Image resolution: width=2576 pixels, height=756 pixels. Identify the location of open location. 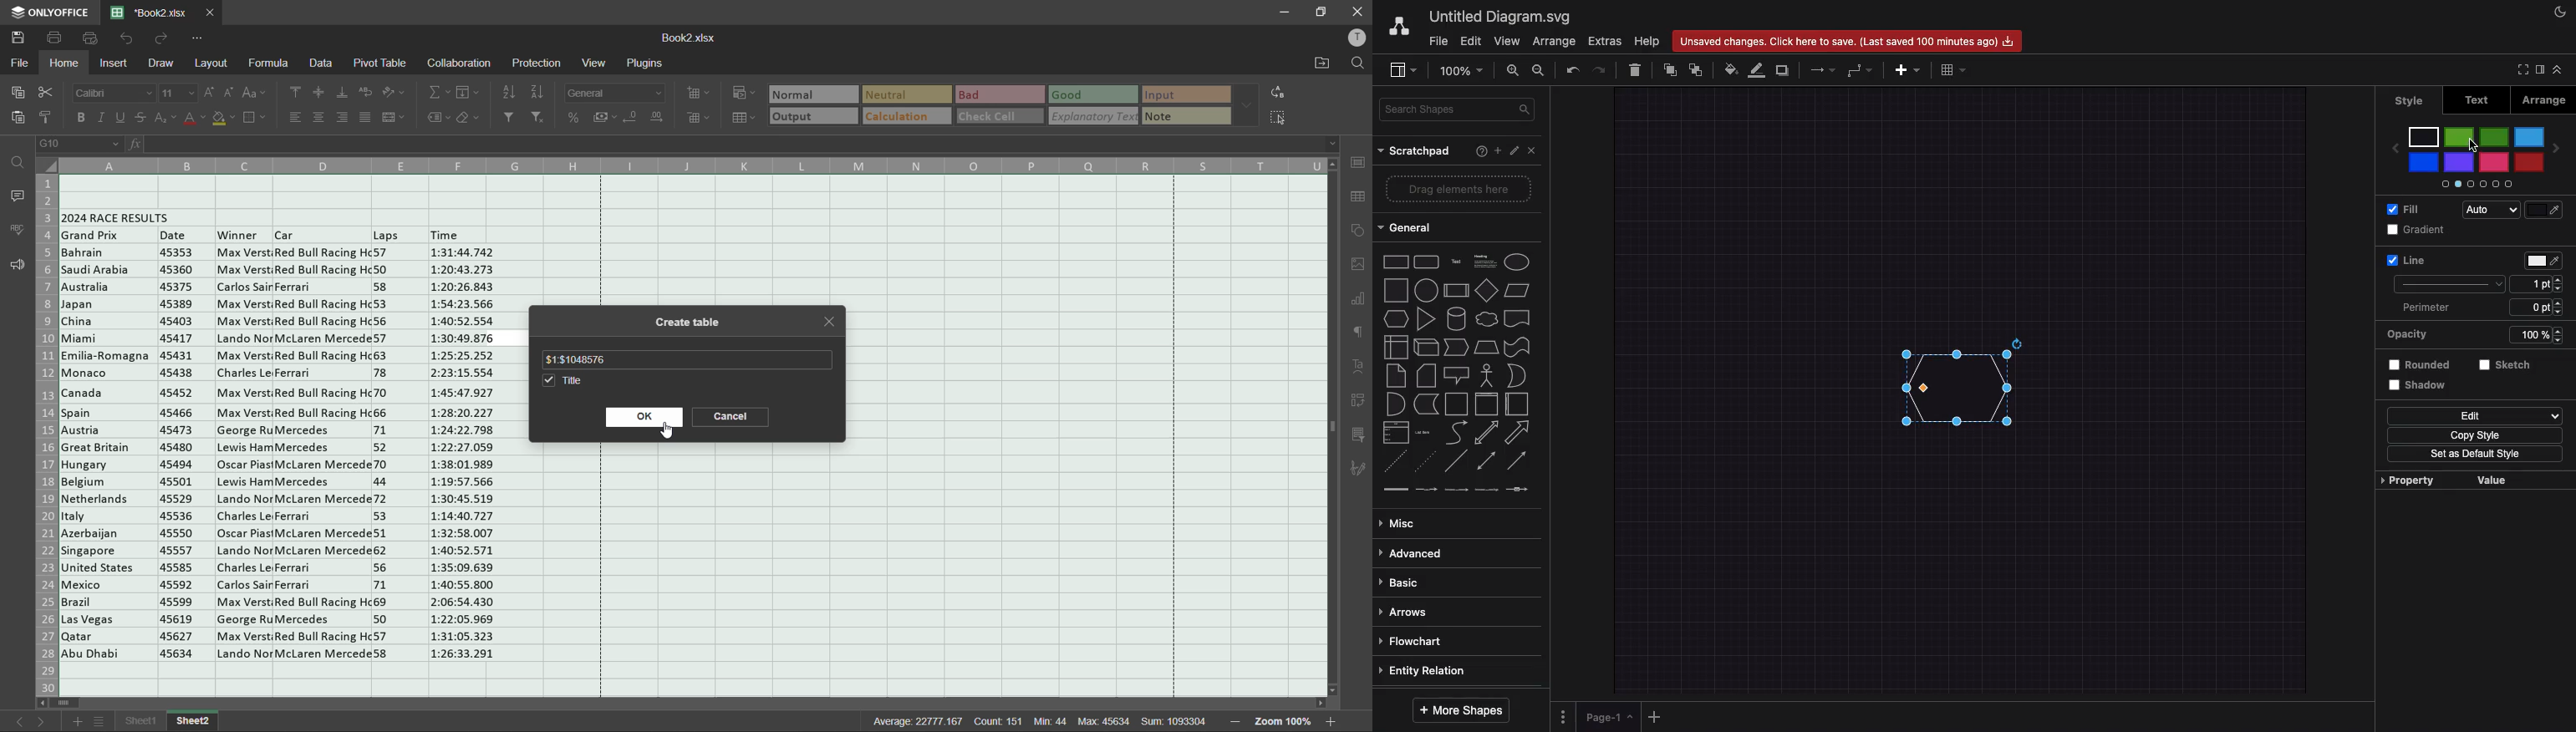
(1325, 66).